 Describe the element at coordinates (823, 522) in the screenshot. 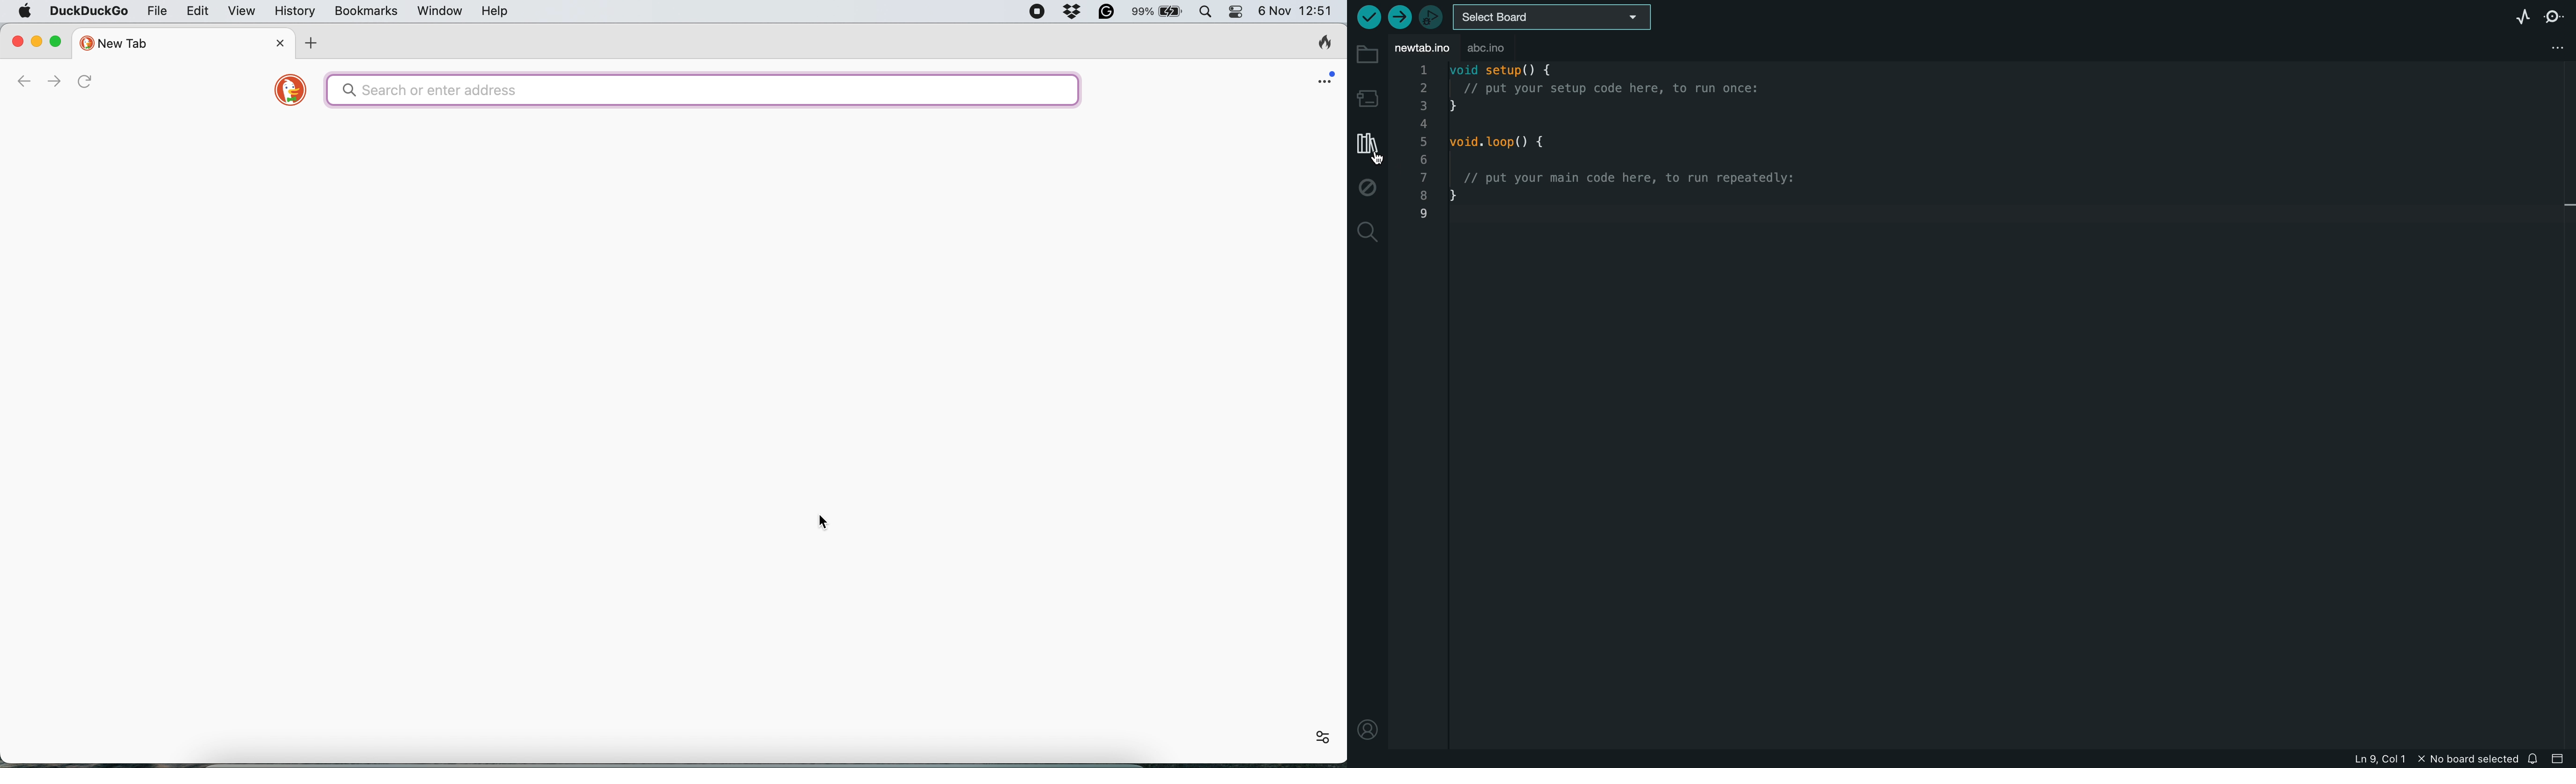

I see `cursor` at that location.